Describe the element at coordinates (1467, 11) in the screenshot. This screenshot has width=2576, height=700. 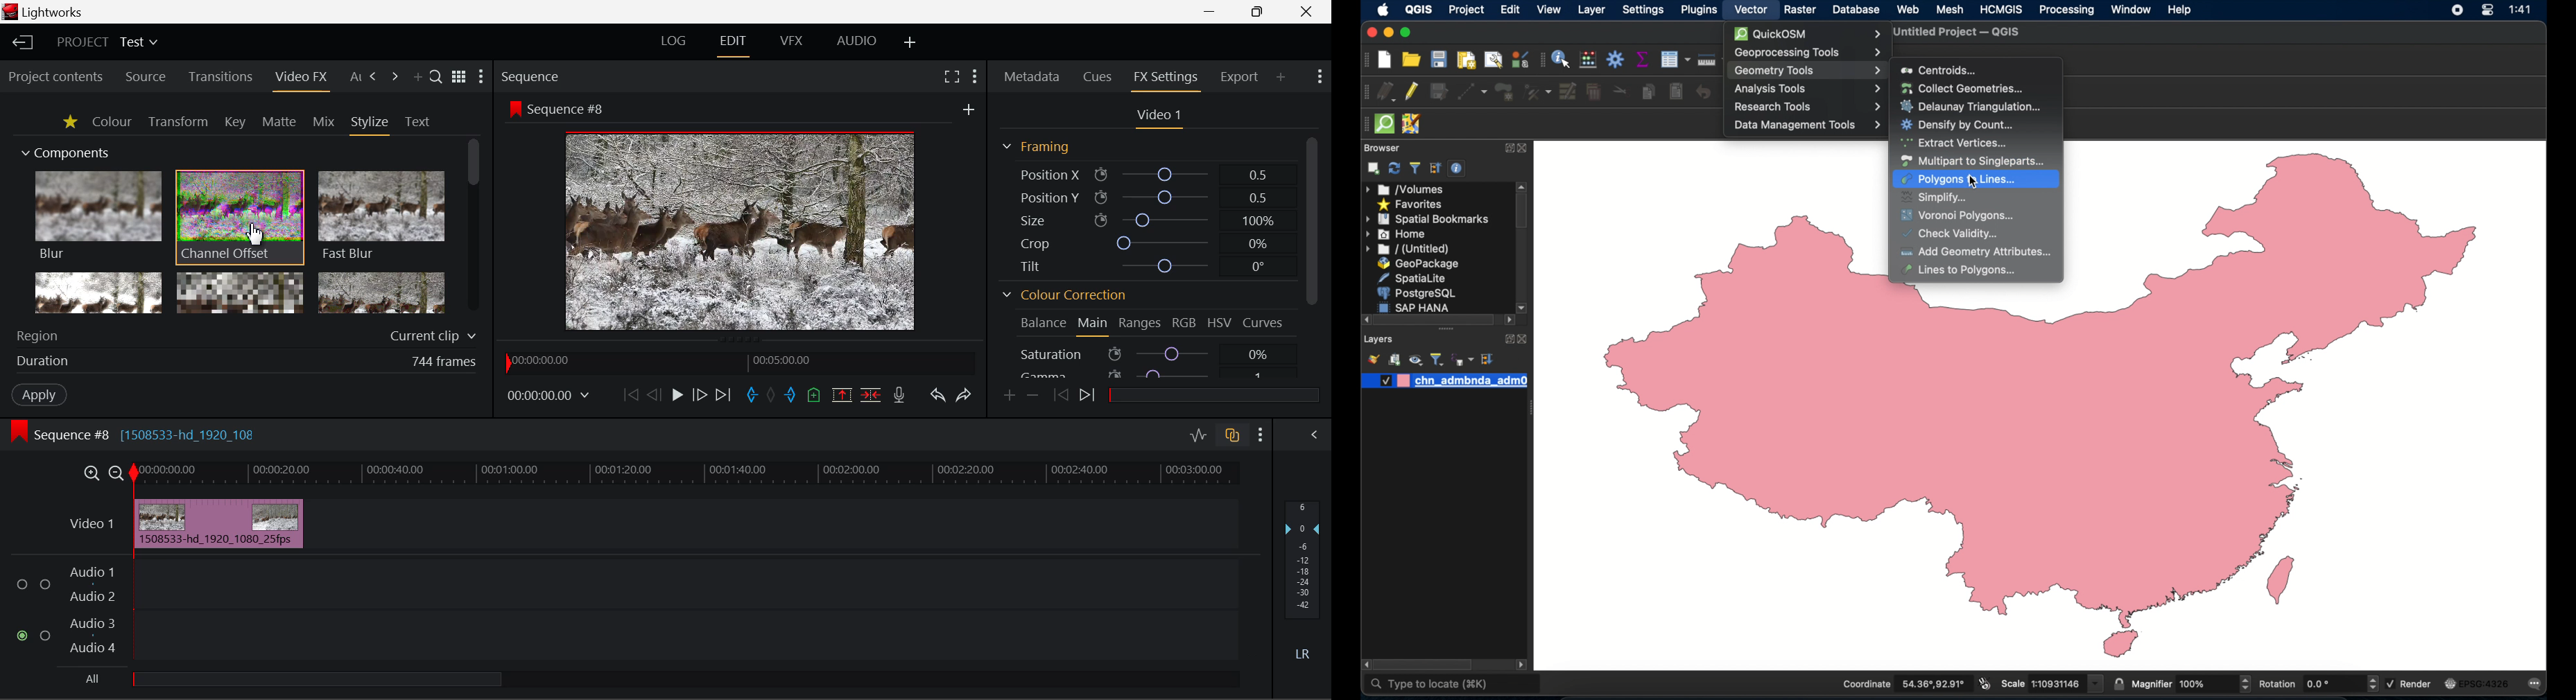
I see `project` at that location.